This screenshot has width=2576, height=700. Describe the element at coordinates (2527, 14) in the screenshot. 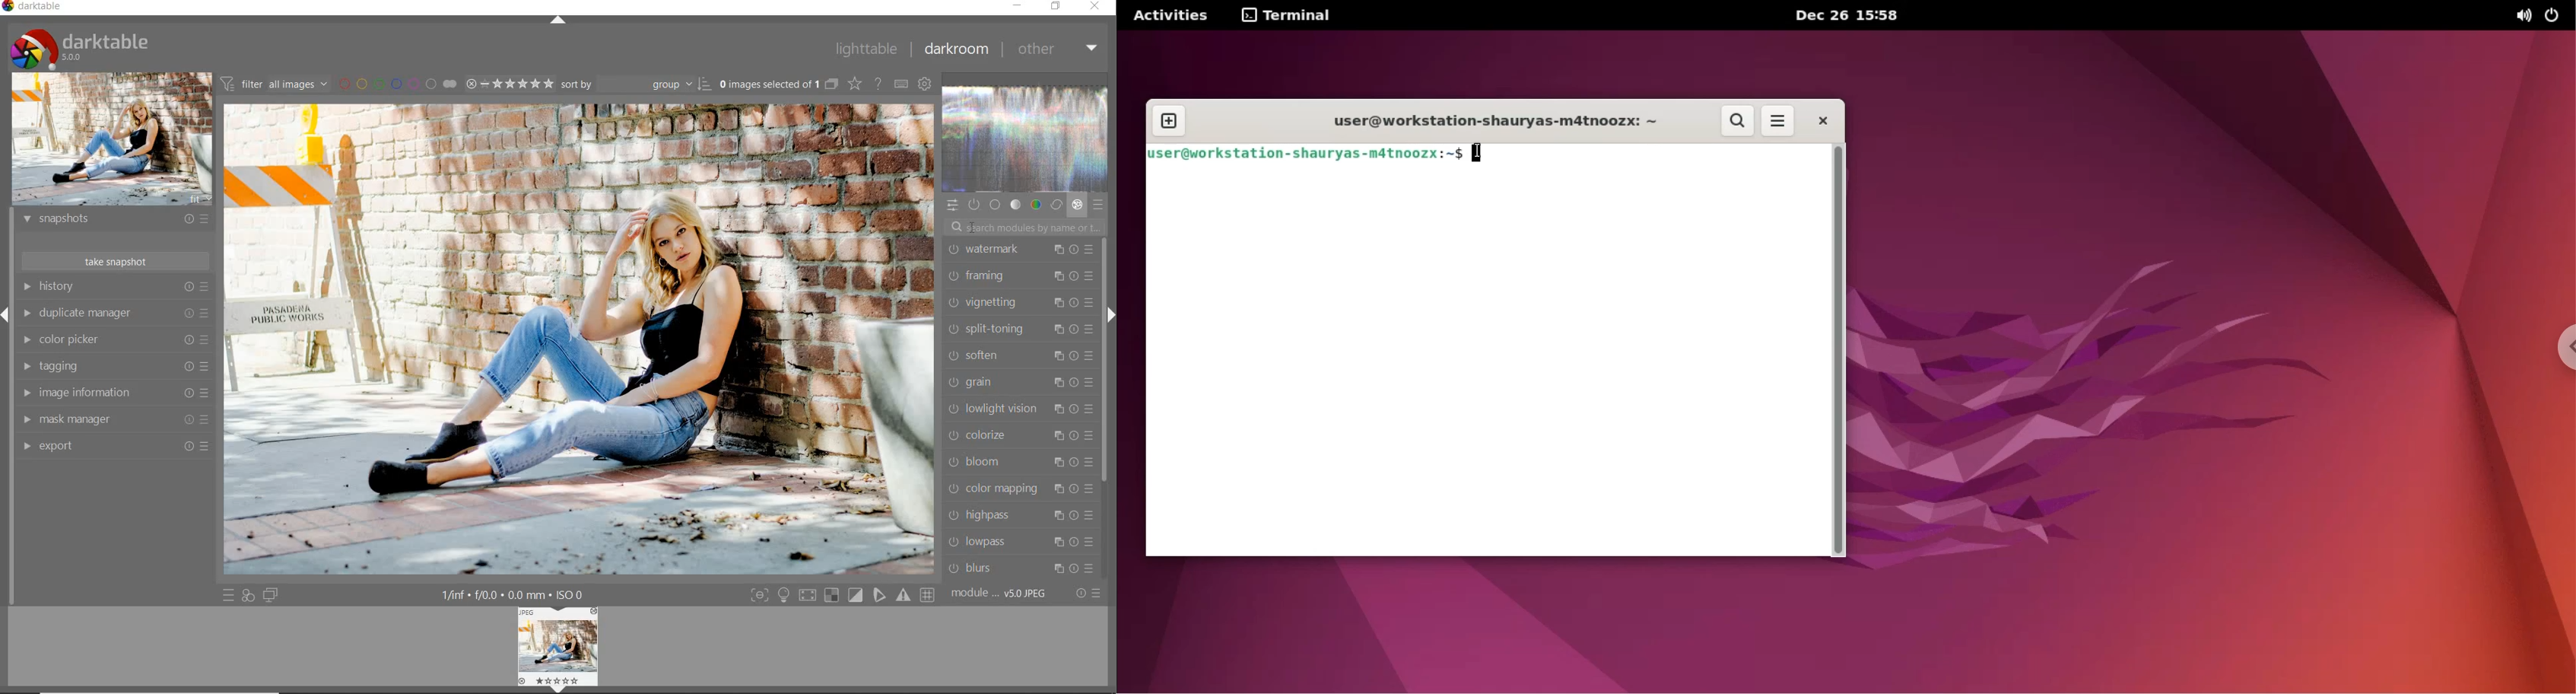

I see `sound options` at that location.